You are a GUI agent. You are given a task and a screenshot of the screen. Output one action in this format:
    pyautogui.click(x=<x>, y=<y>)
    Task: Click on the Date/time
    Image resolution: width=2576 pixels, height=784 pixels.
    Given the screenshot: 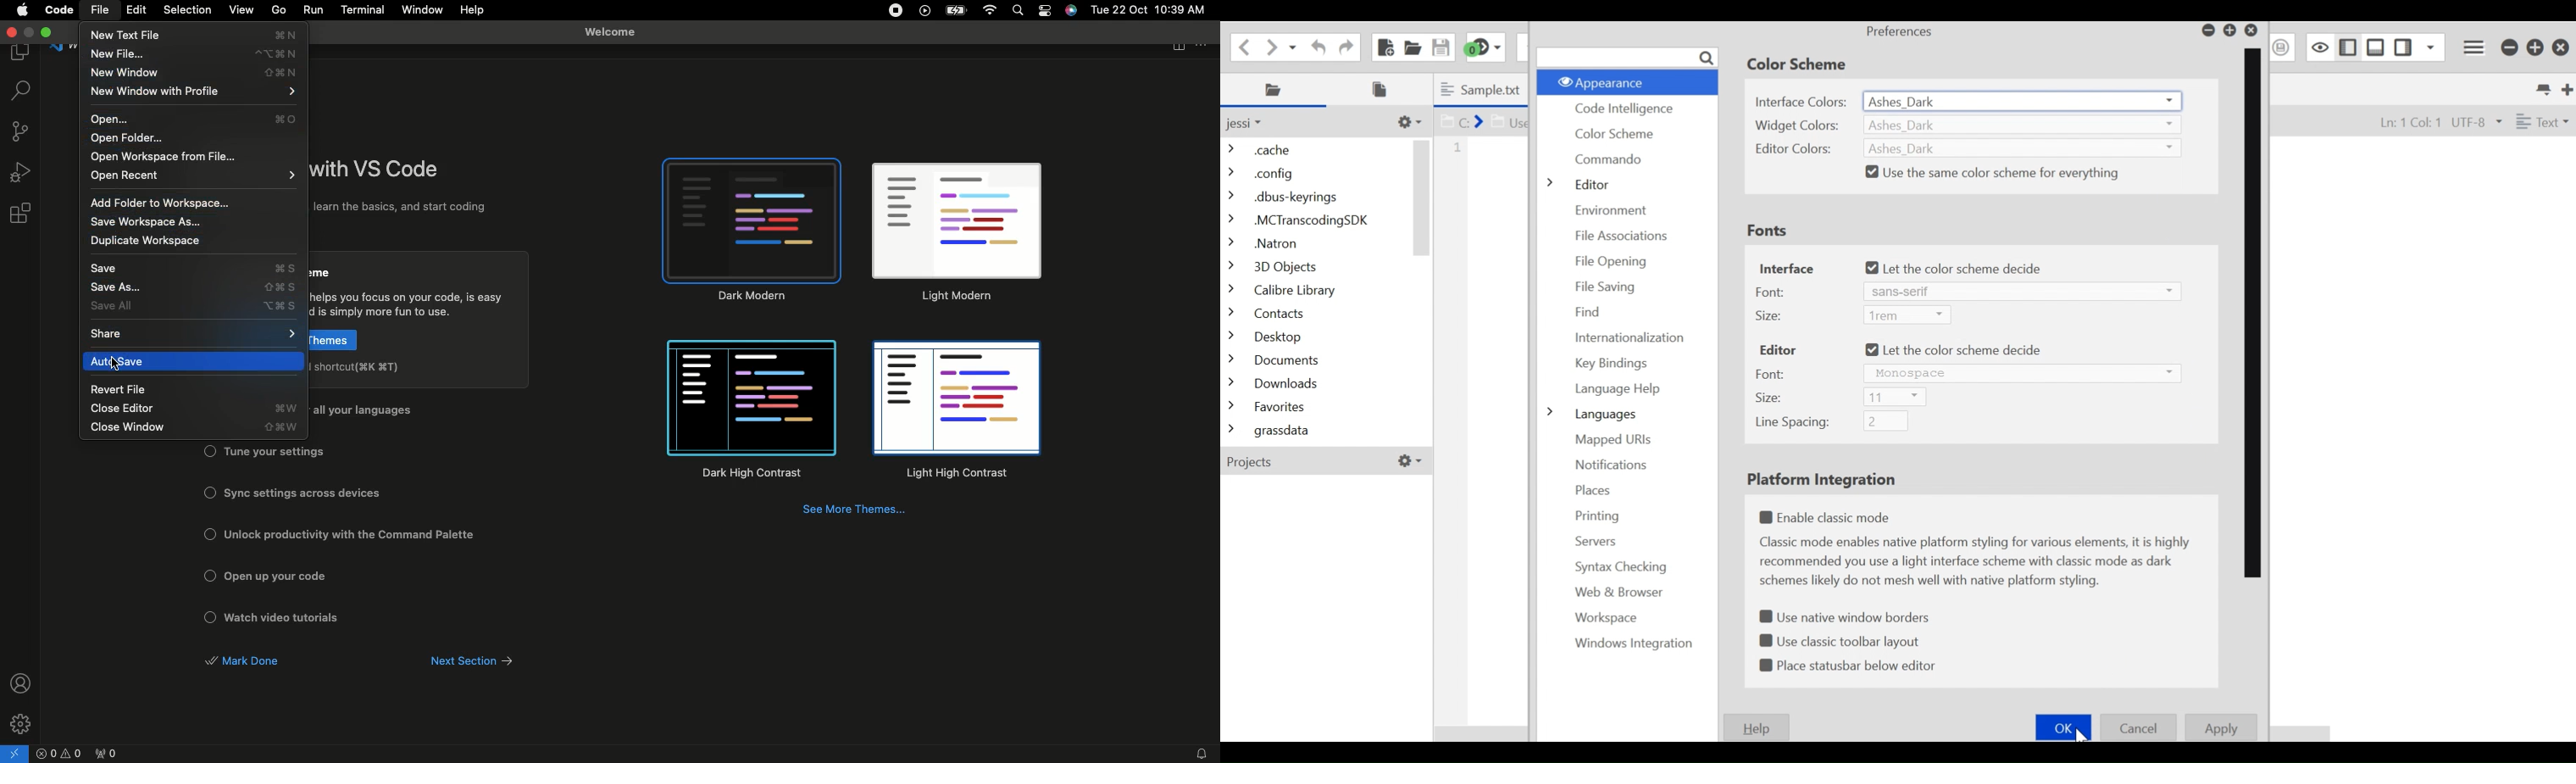 What is the action you would take?
    pyautogui.click(x=1148, y=12)
    